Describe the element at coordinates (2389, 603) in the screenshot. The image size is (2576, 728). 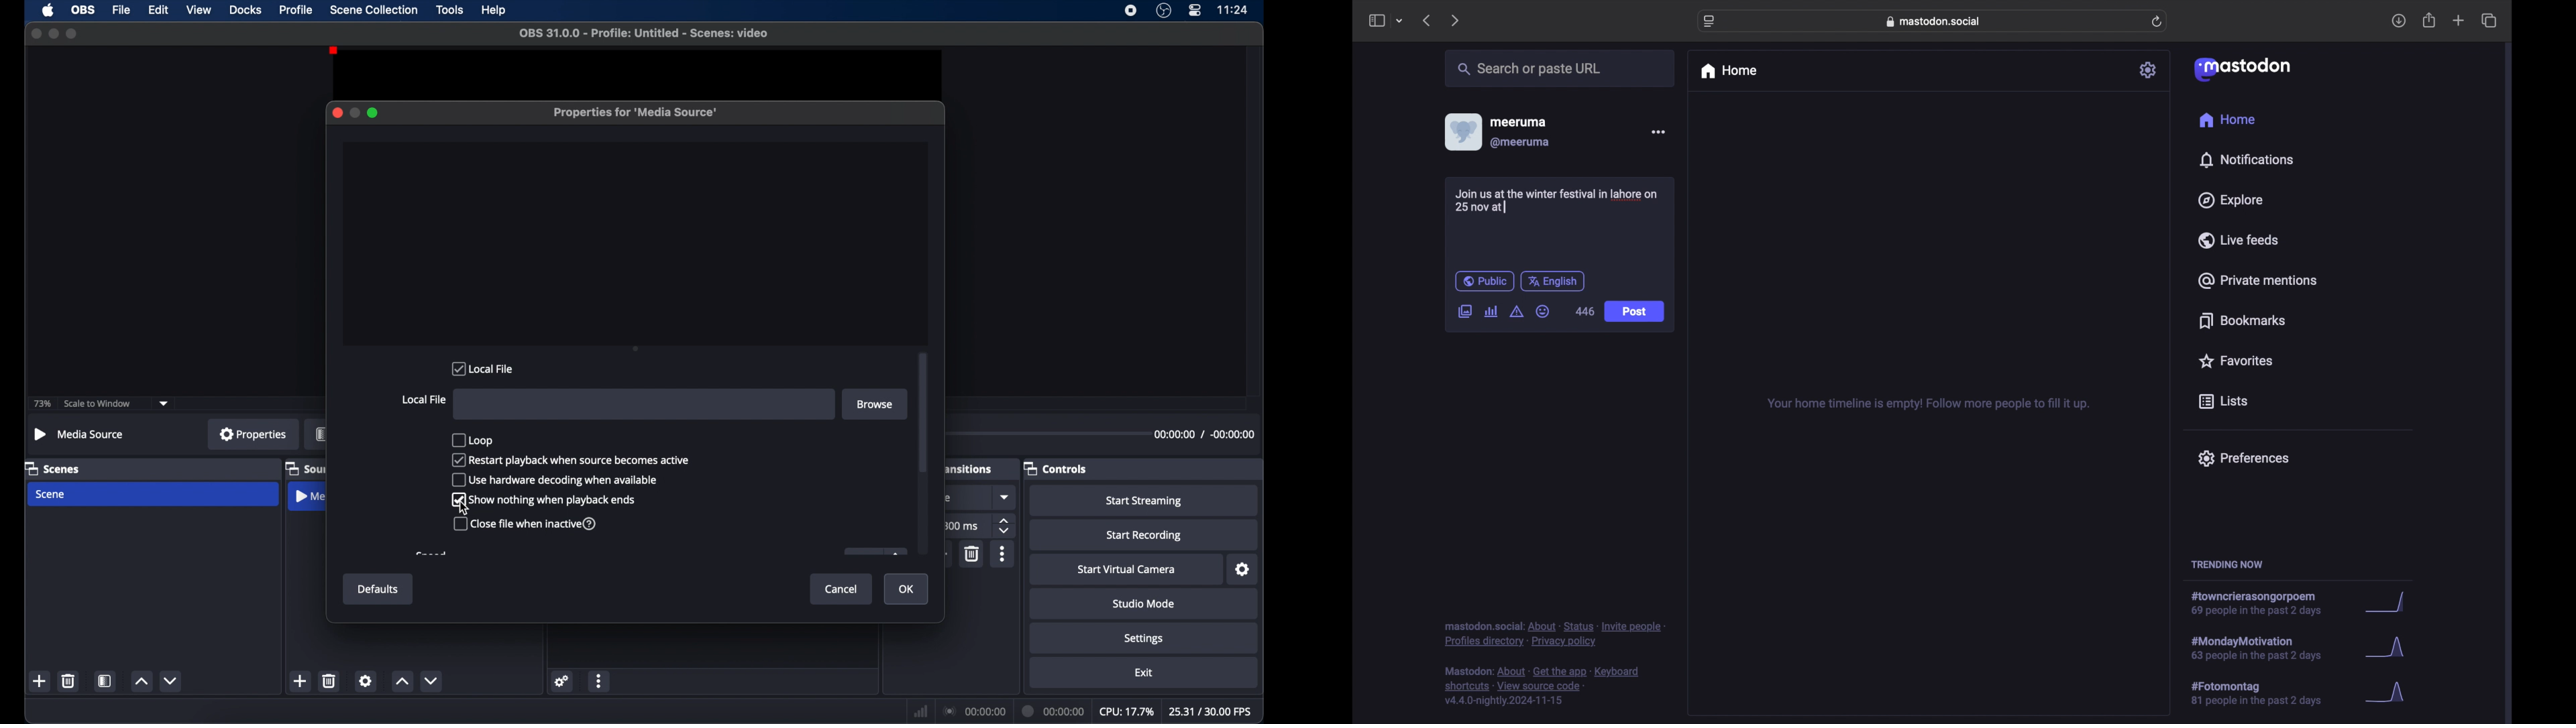
I see `graph` at that location.